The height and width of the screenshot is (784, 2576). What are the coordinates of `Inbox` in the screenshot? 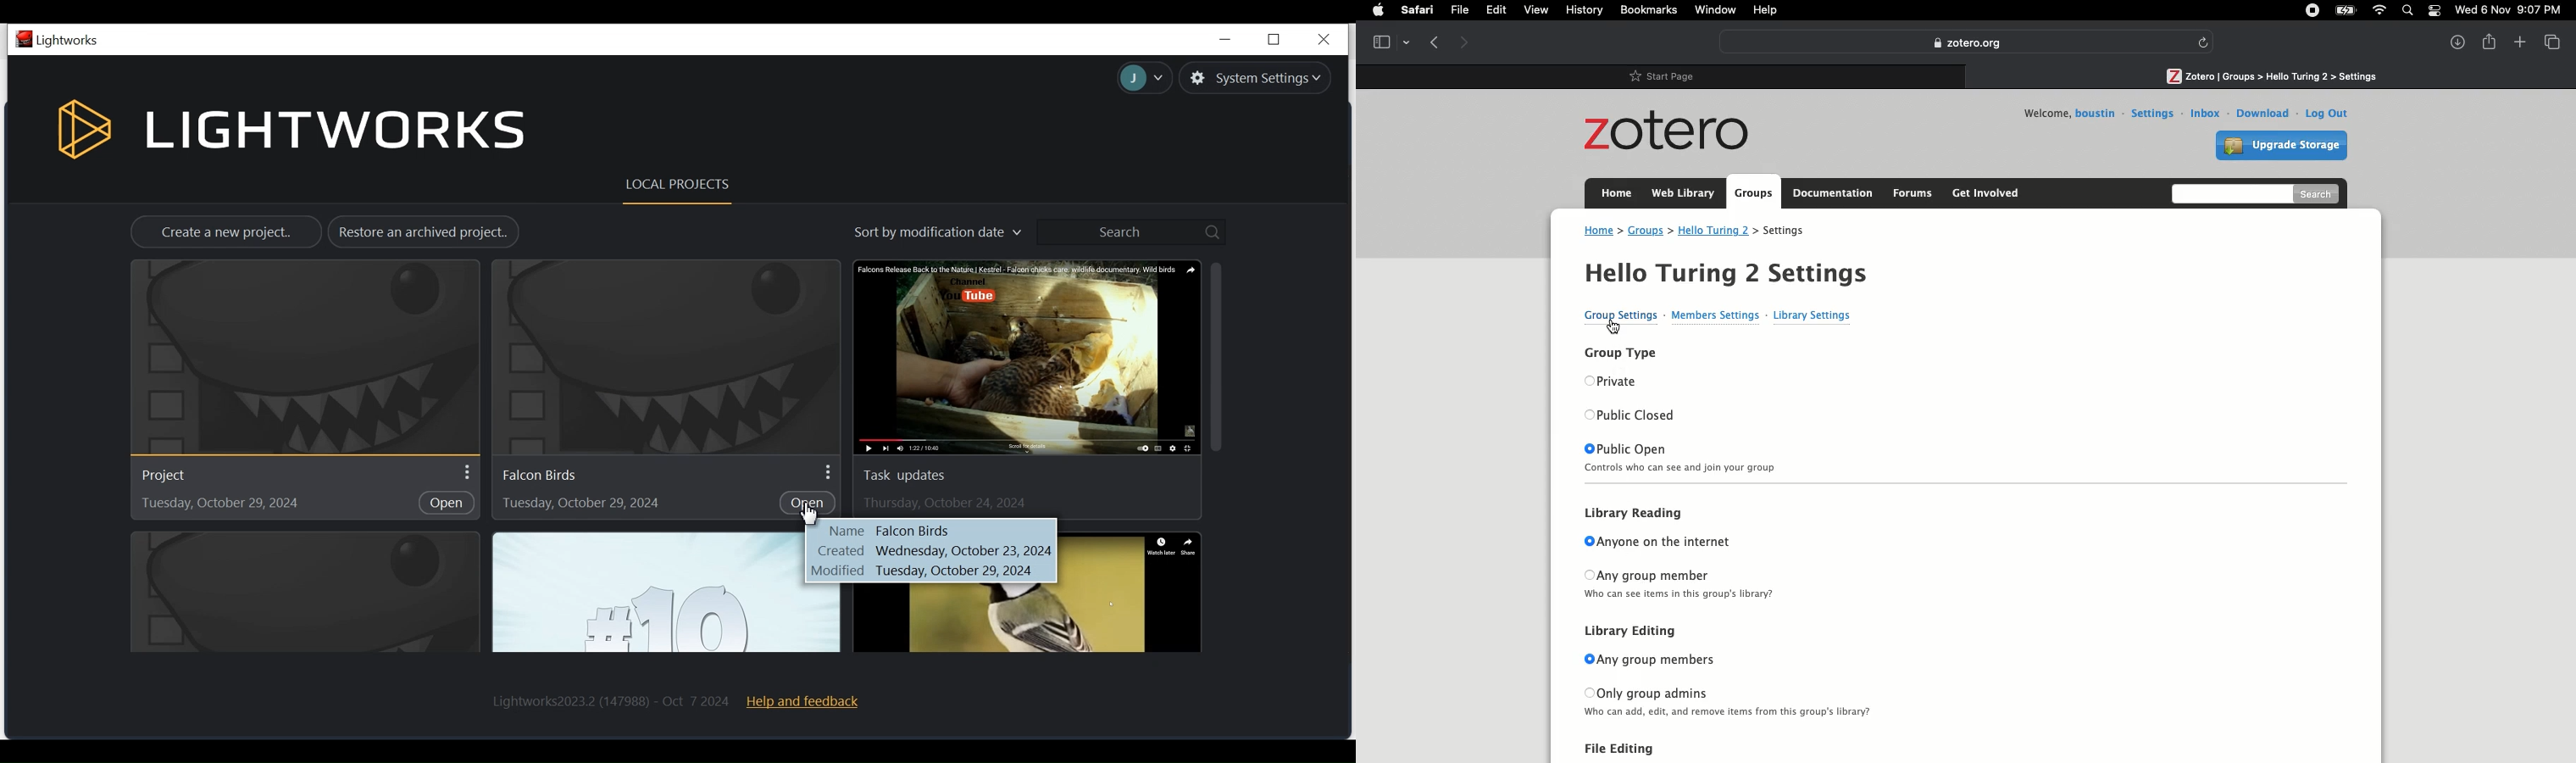 It's located at (2206, 112).